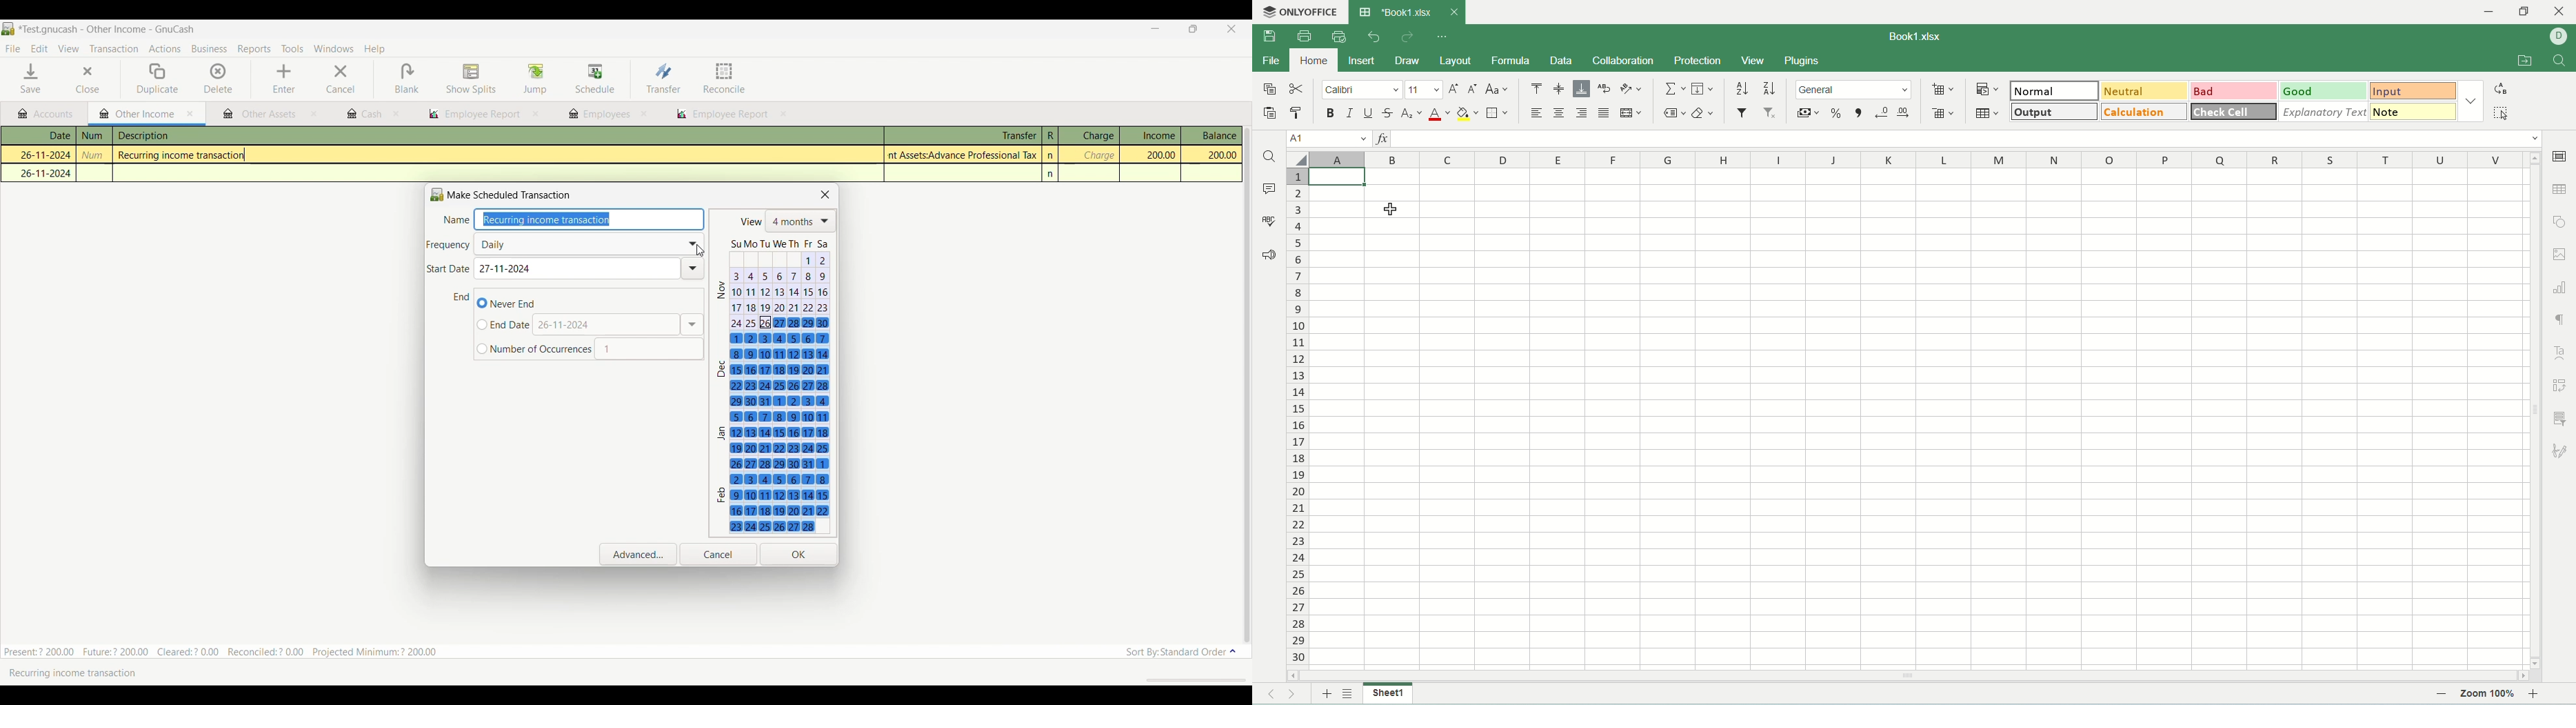  I want to click on clear, so click(1704, 114).